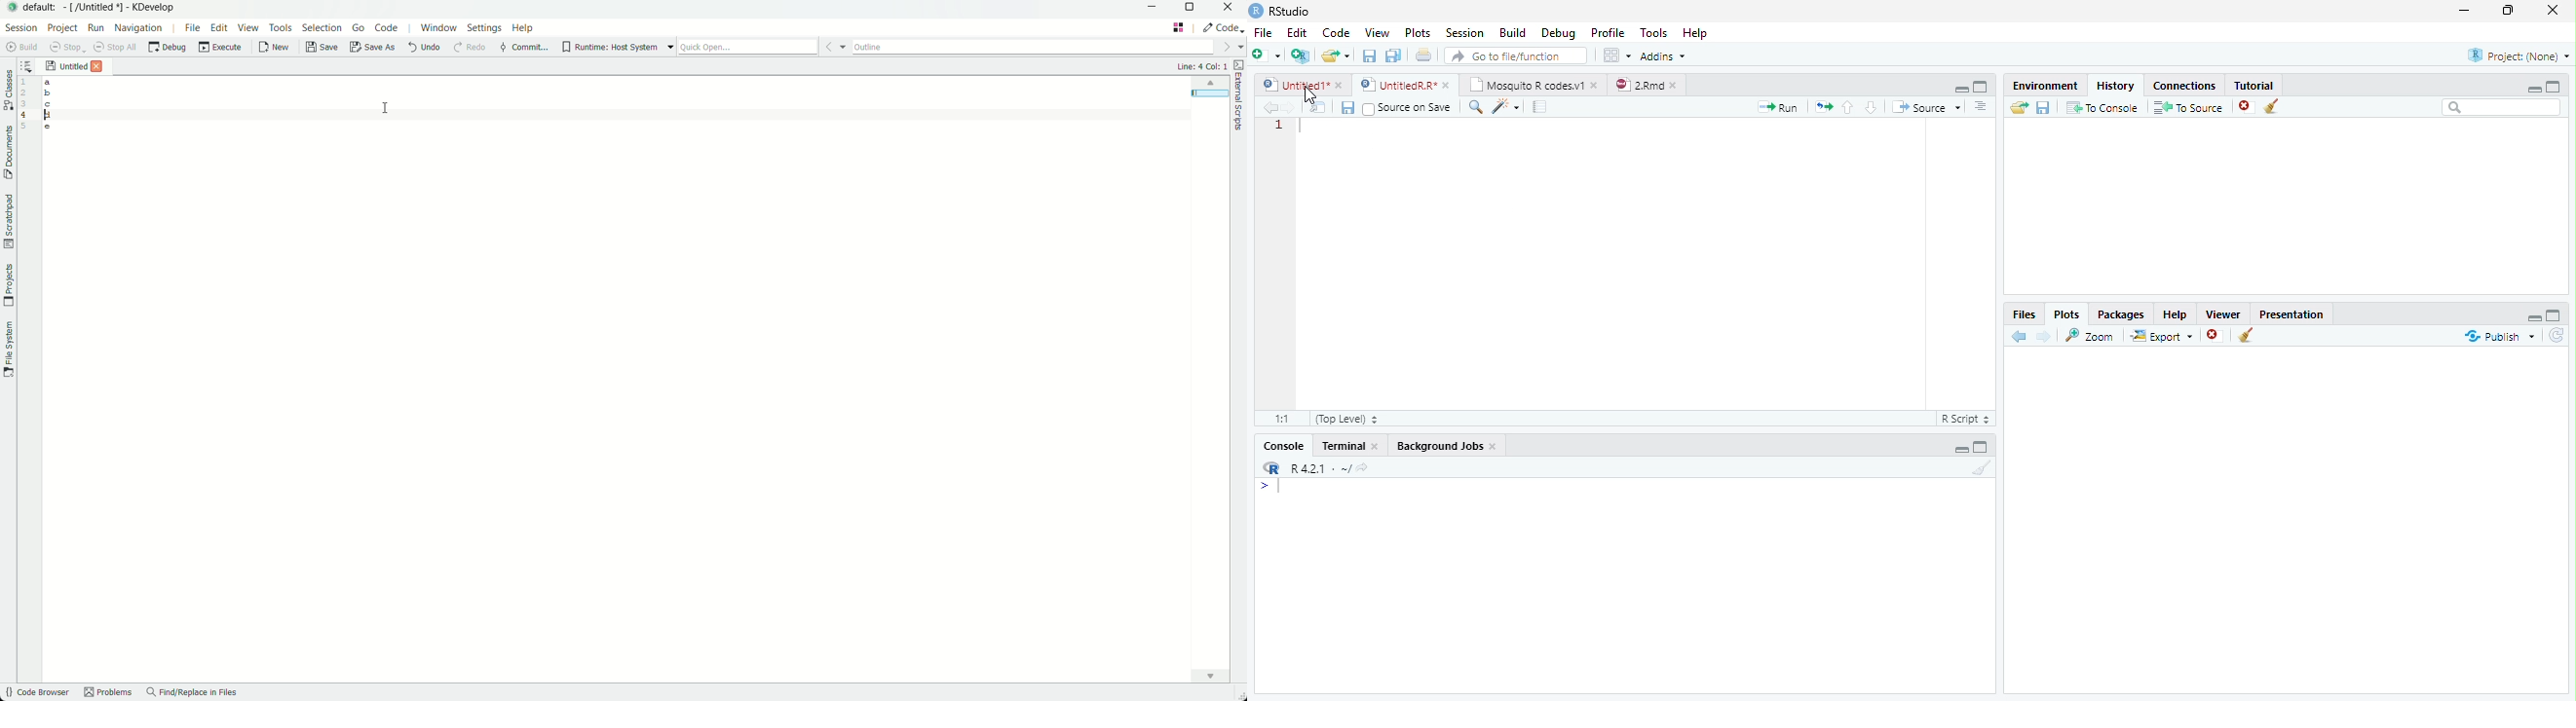 The width and height of the screenshot is (2576, 728). Describe the element at coordinates (1513, 33) in the screenshot. I see `Build` at that location.